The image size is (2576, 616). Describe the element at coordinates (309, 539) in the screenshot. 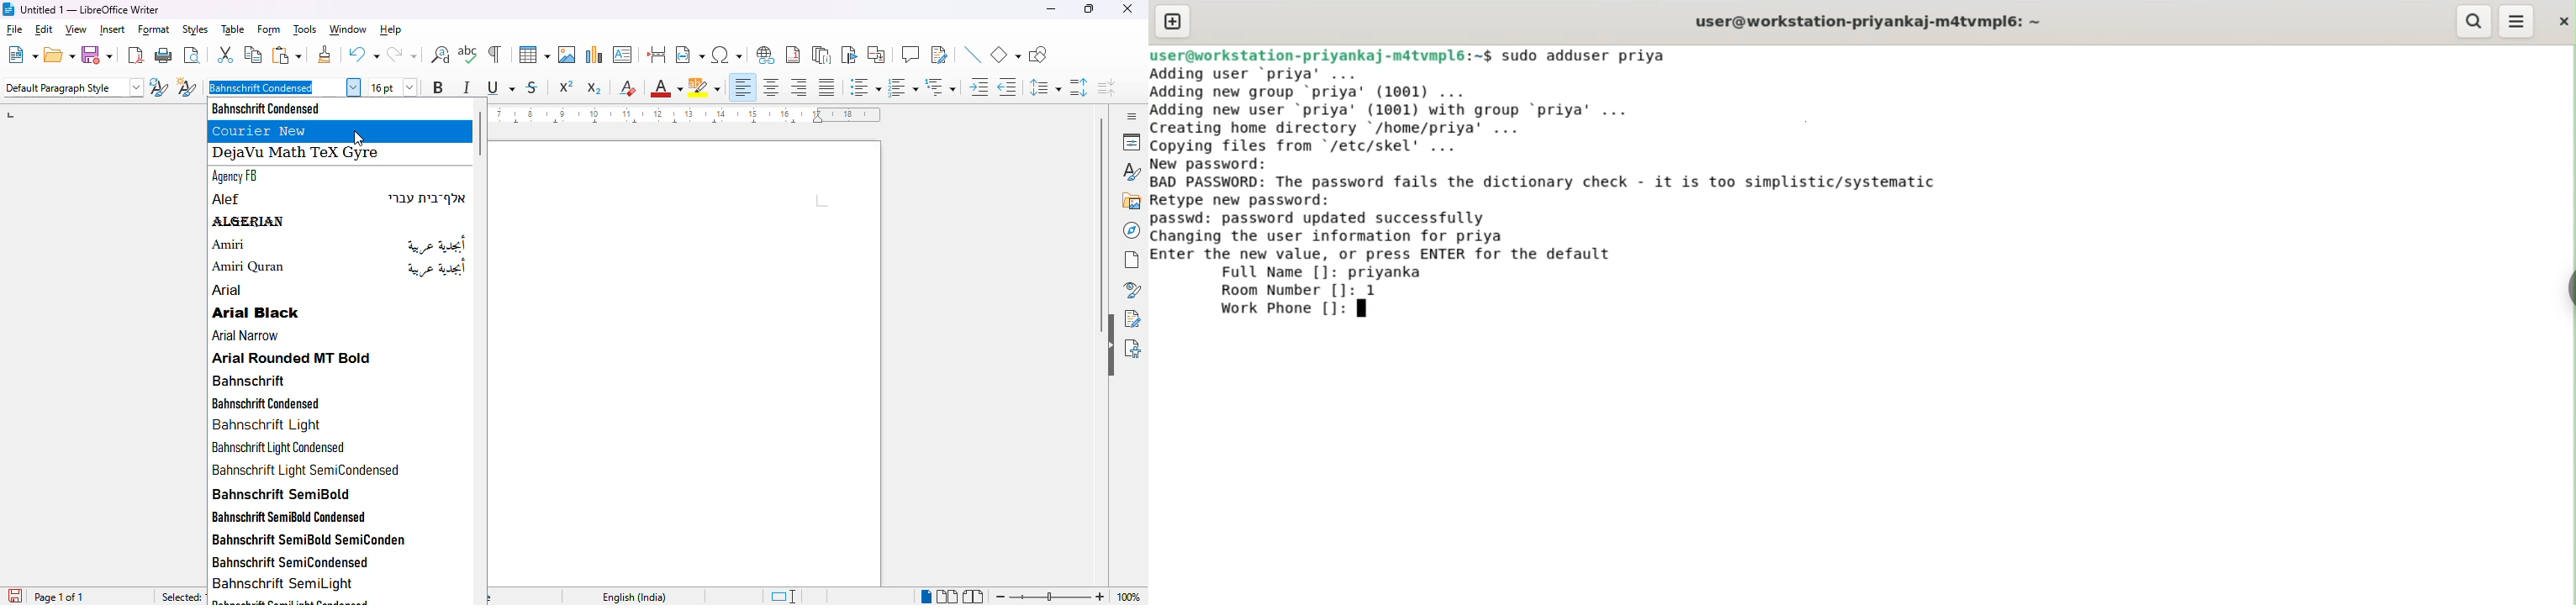

I see `bahnschrift semibold semicondensed` at that location.